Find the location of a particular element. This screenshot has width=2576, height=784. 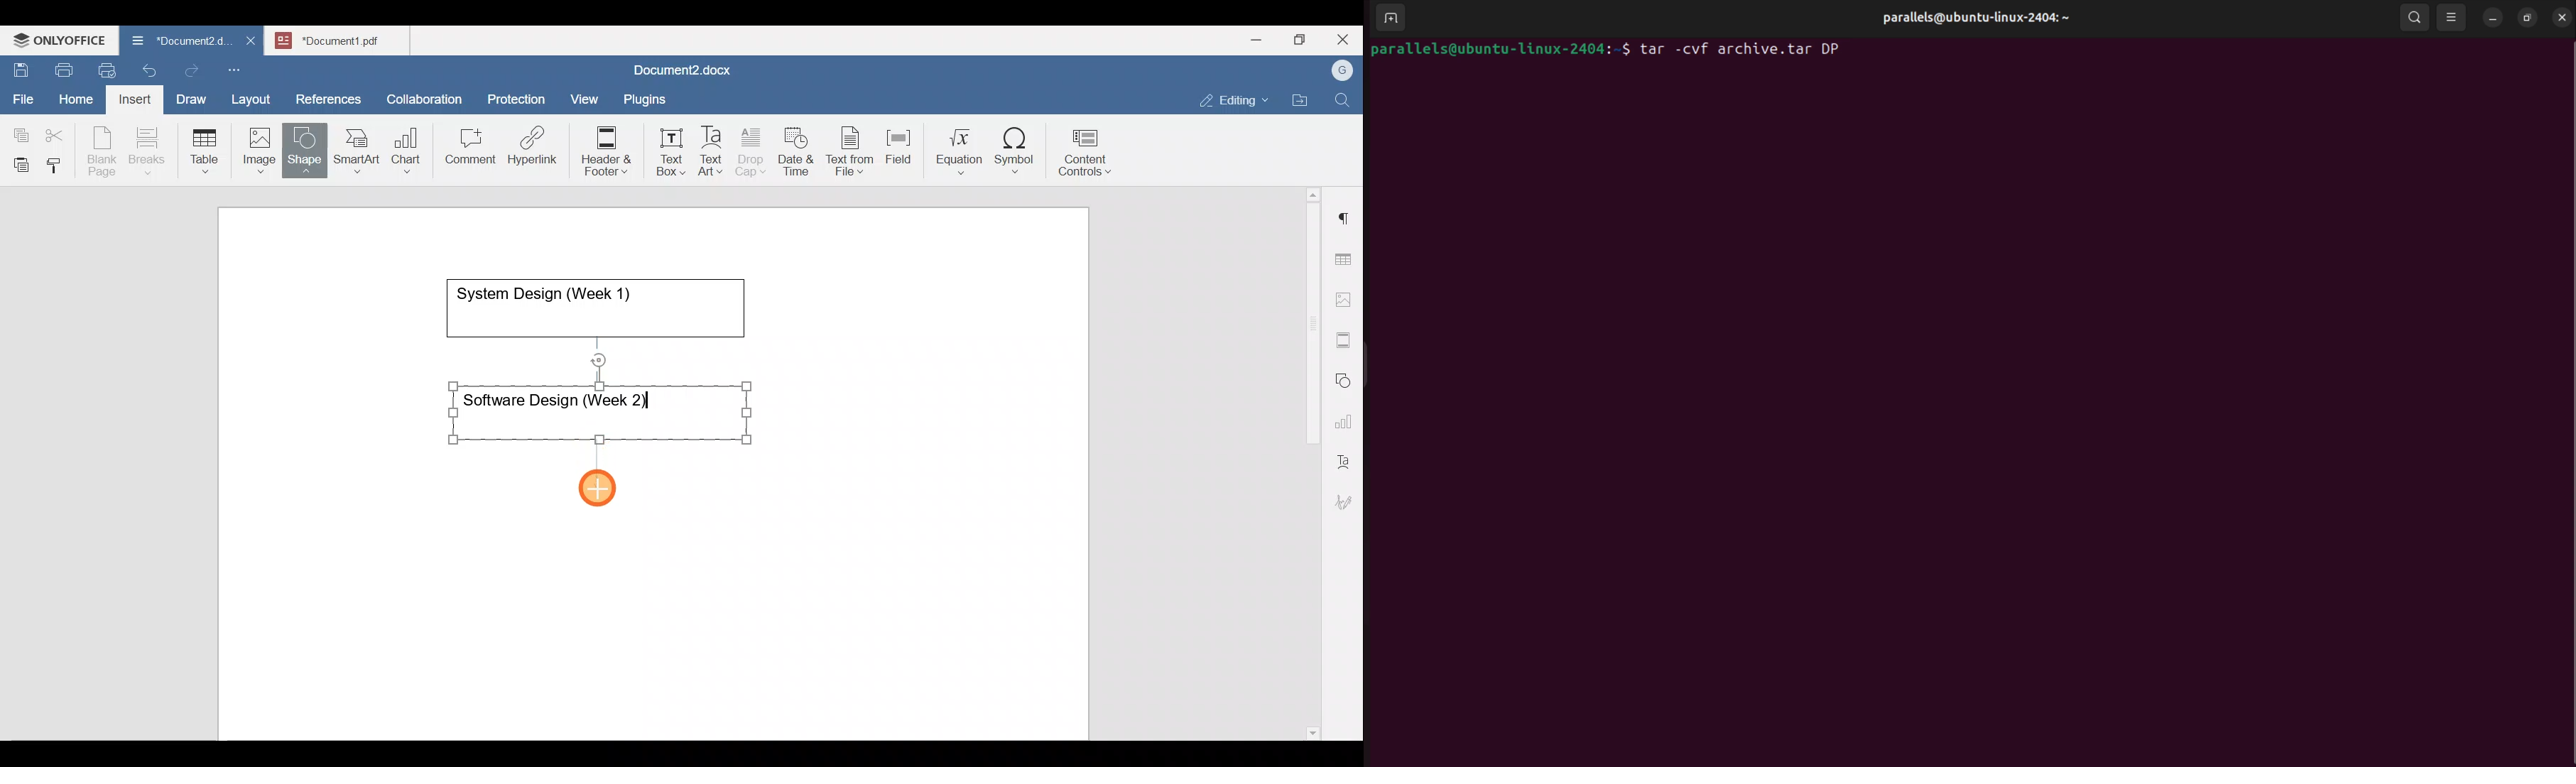

Document name is located at coordinates (173, 43).